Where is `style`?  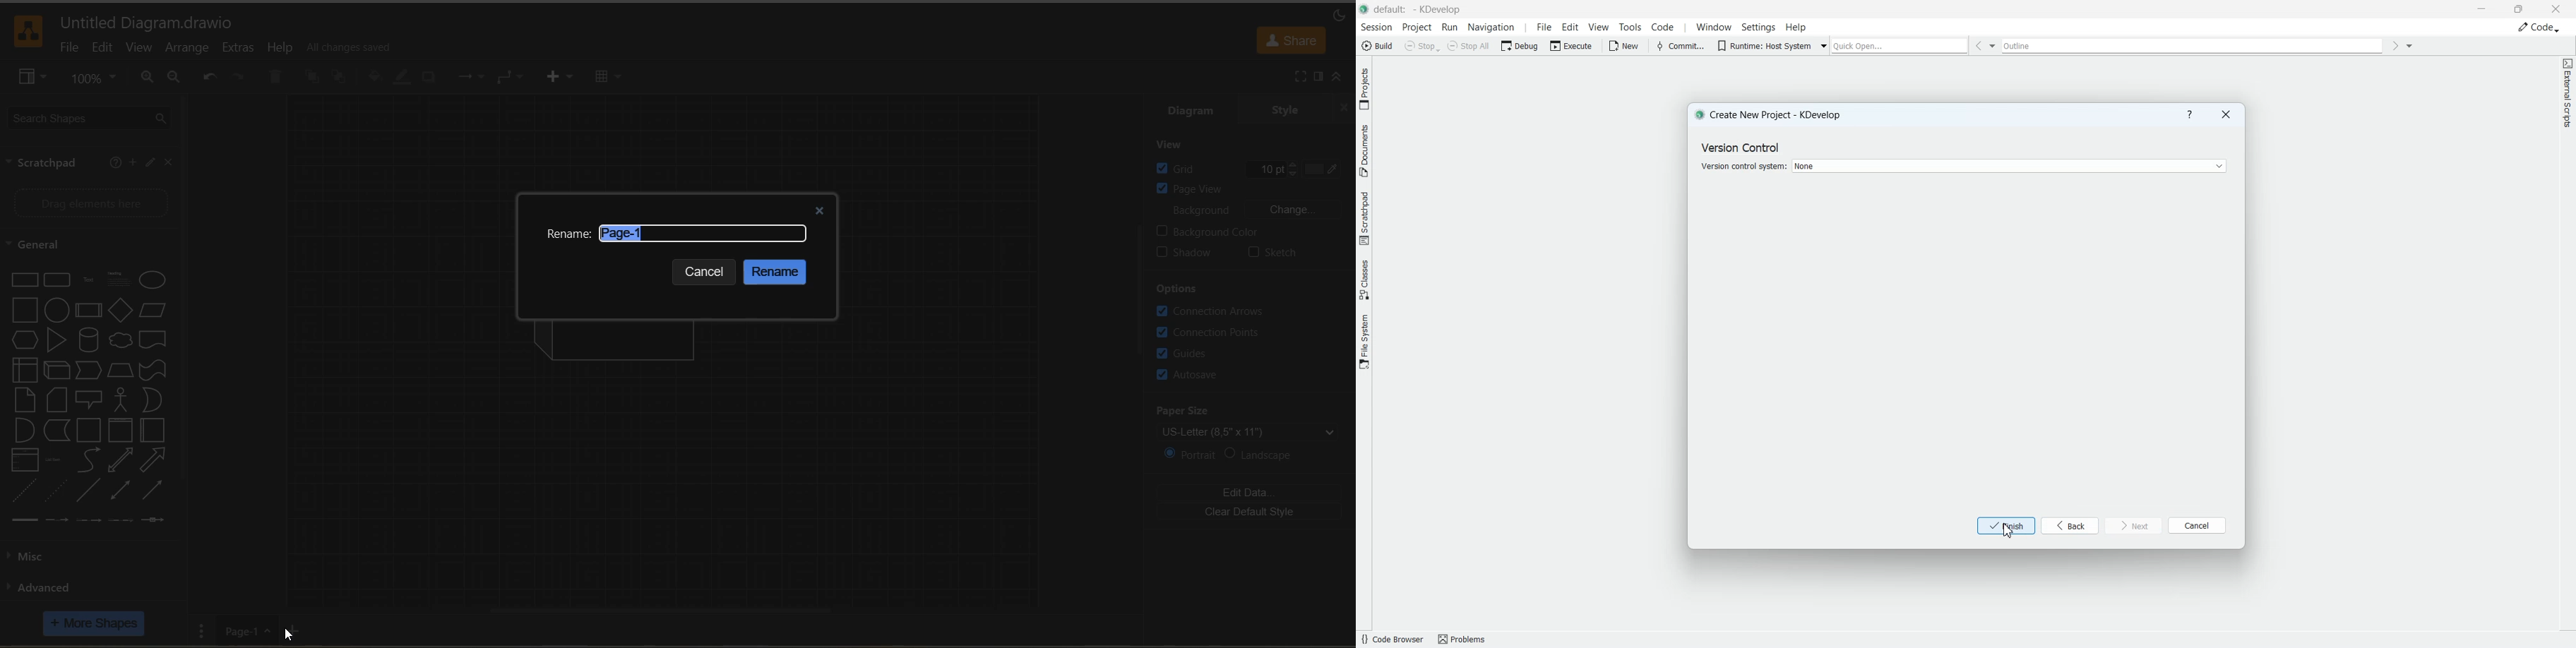
style is located at coordinates (1283, 111).